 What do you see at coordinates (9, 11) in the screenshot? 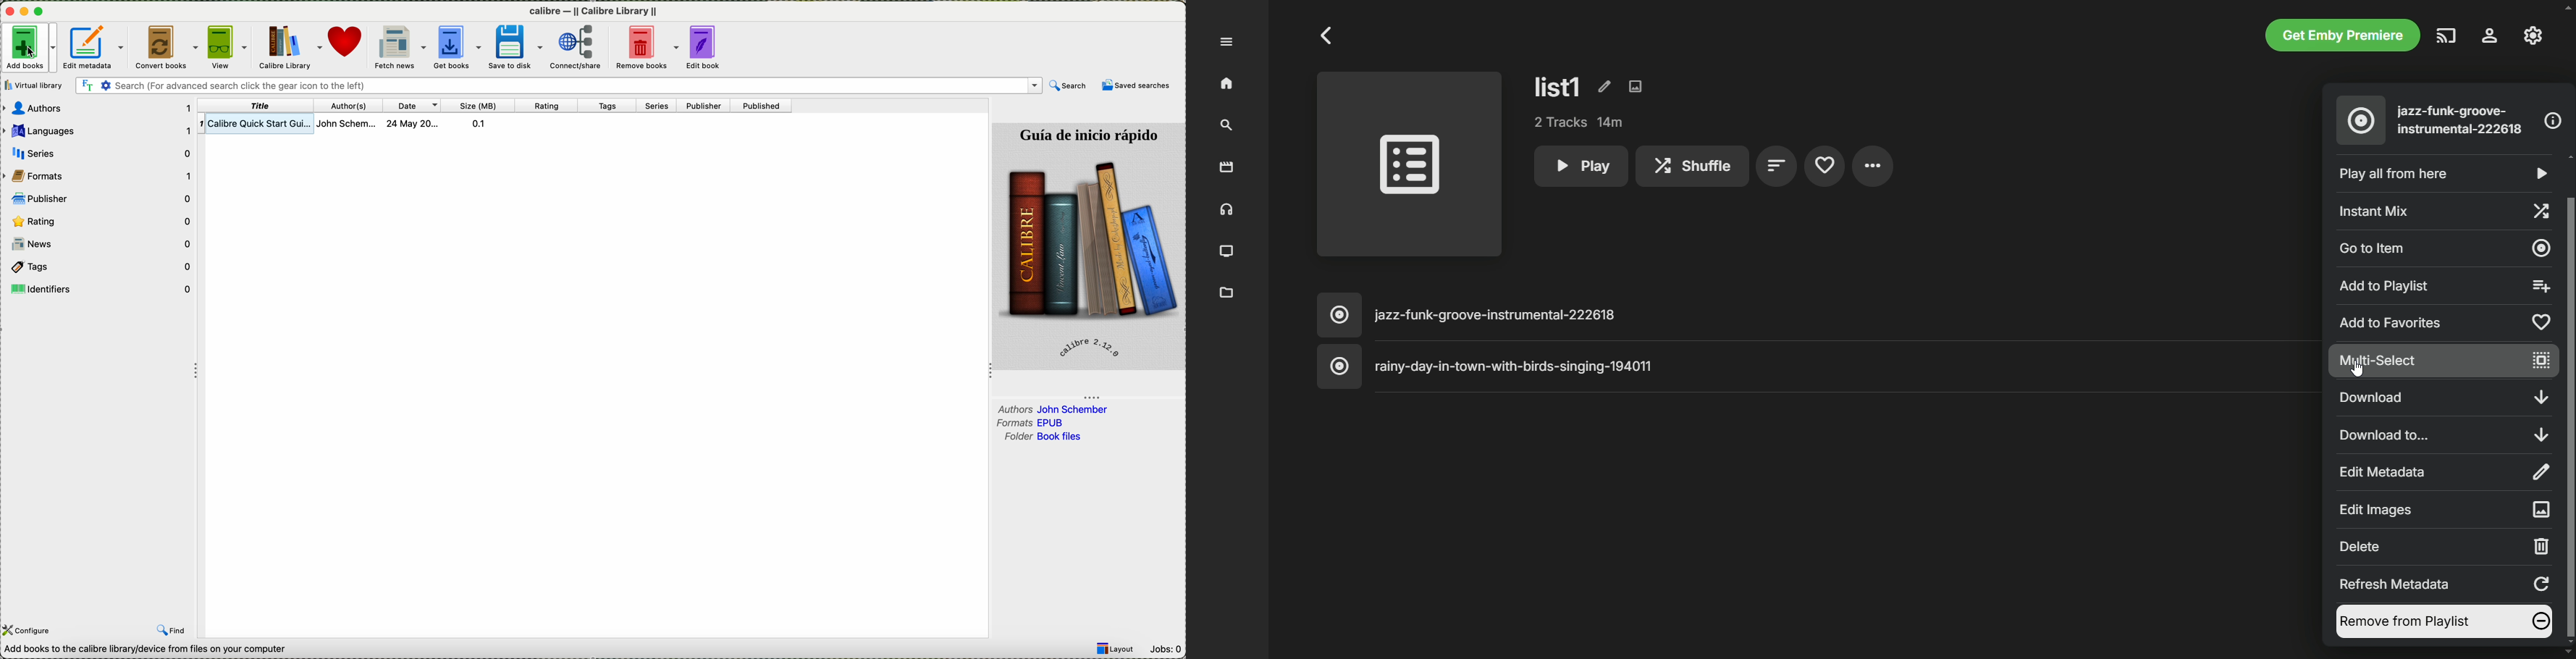
I see `close program` at bounding box center [9, 11].